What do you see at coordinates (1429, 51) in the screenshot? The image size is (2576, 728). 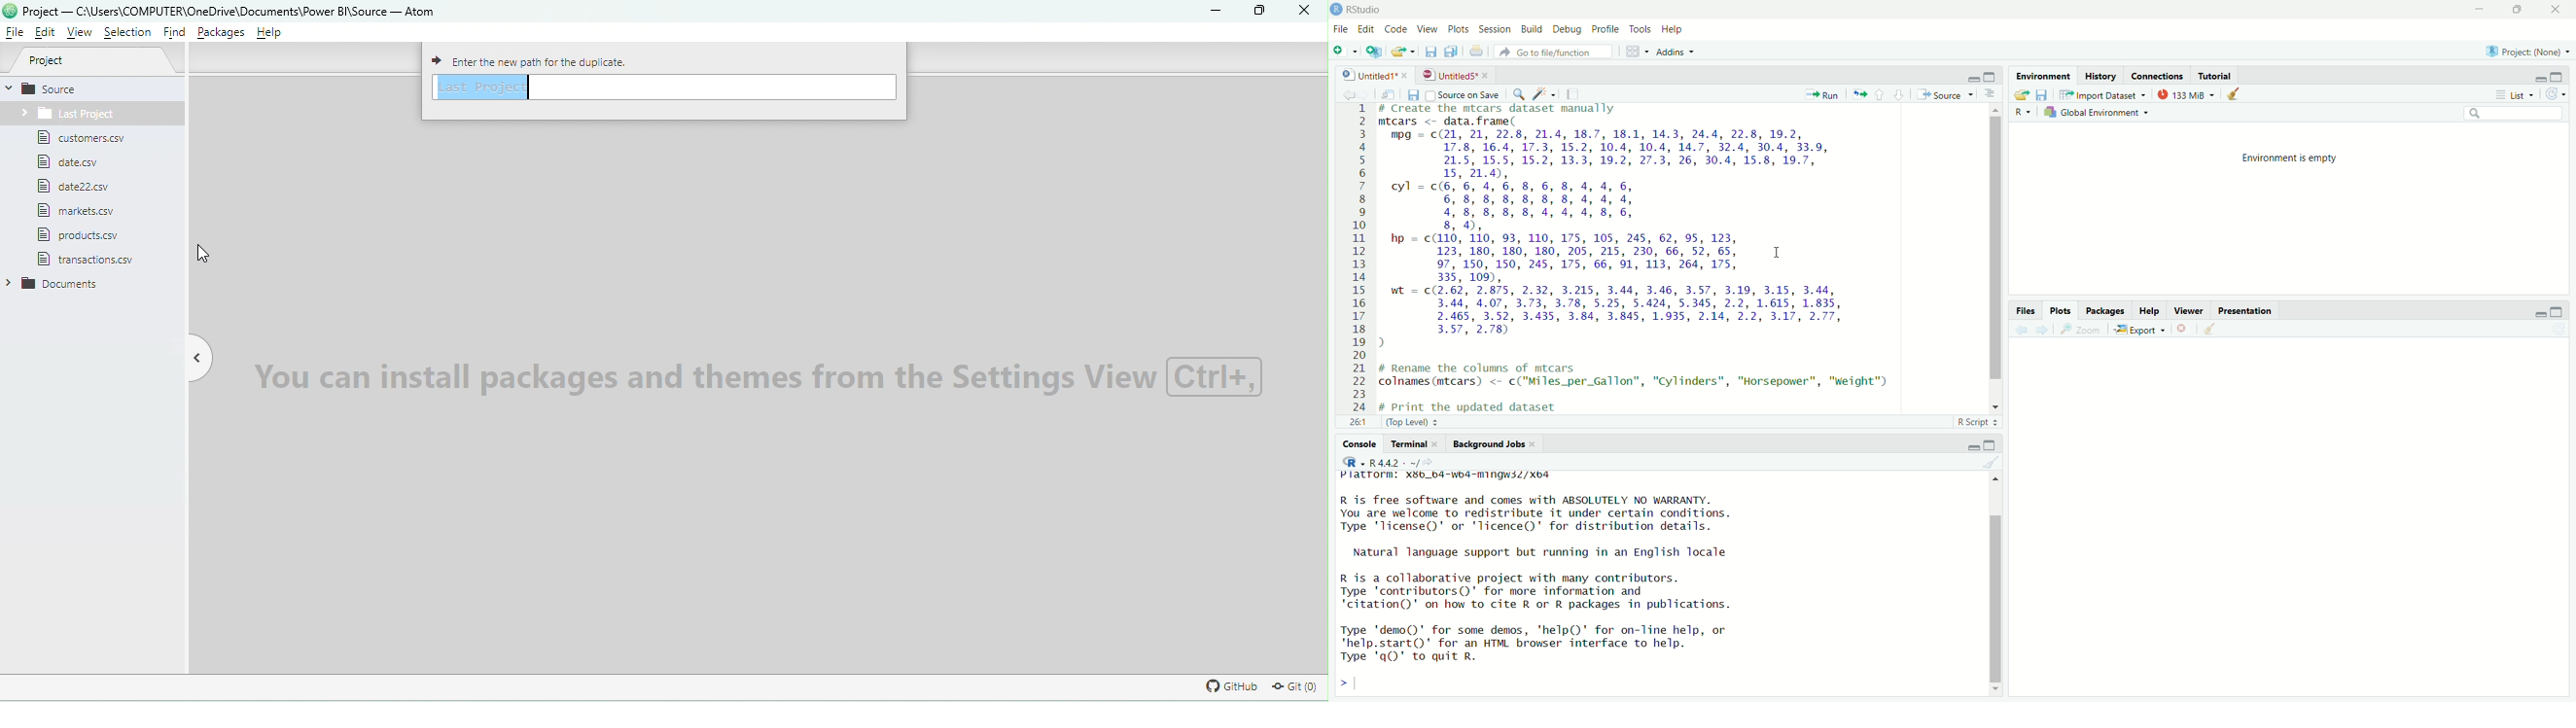 I see `save` at bounding box center [1429, 51].